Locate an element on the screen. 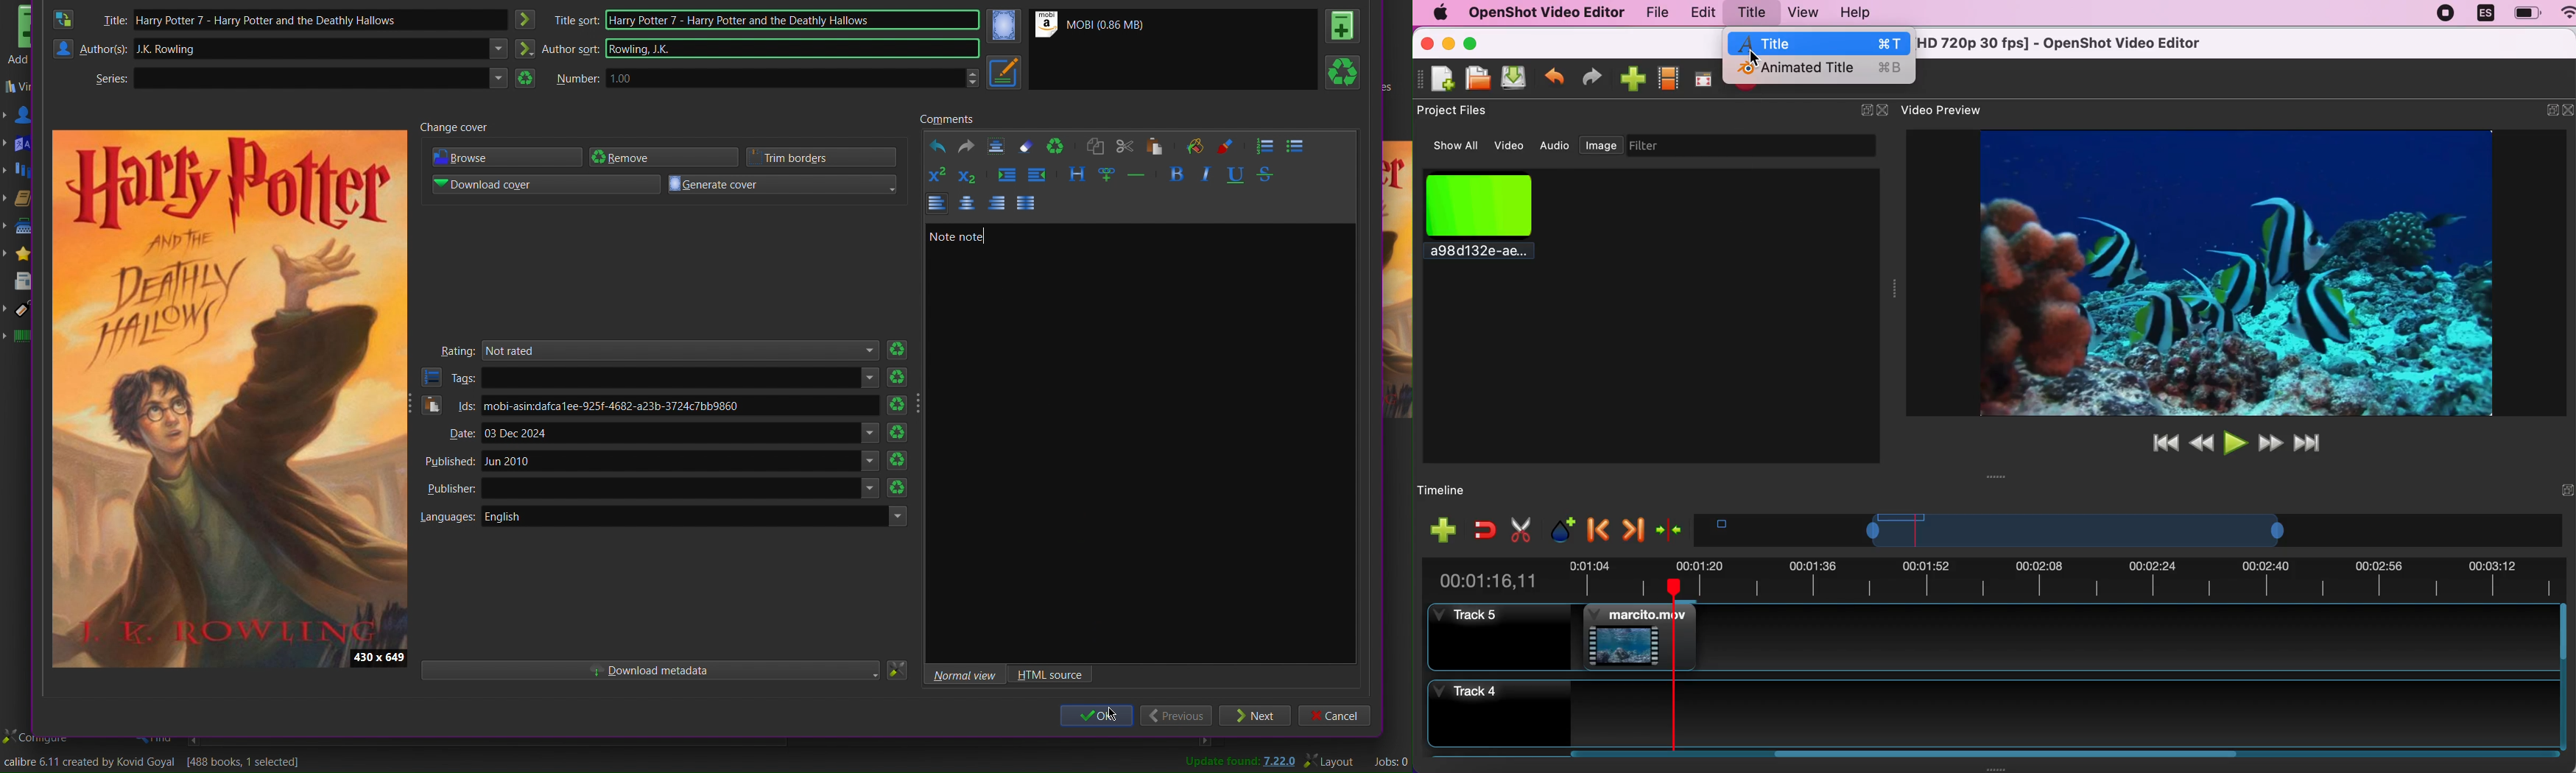 This screenshot has width=2576, height=784. Cursor is located at coordinates (1113, 710).